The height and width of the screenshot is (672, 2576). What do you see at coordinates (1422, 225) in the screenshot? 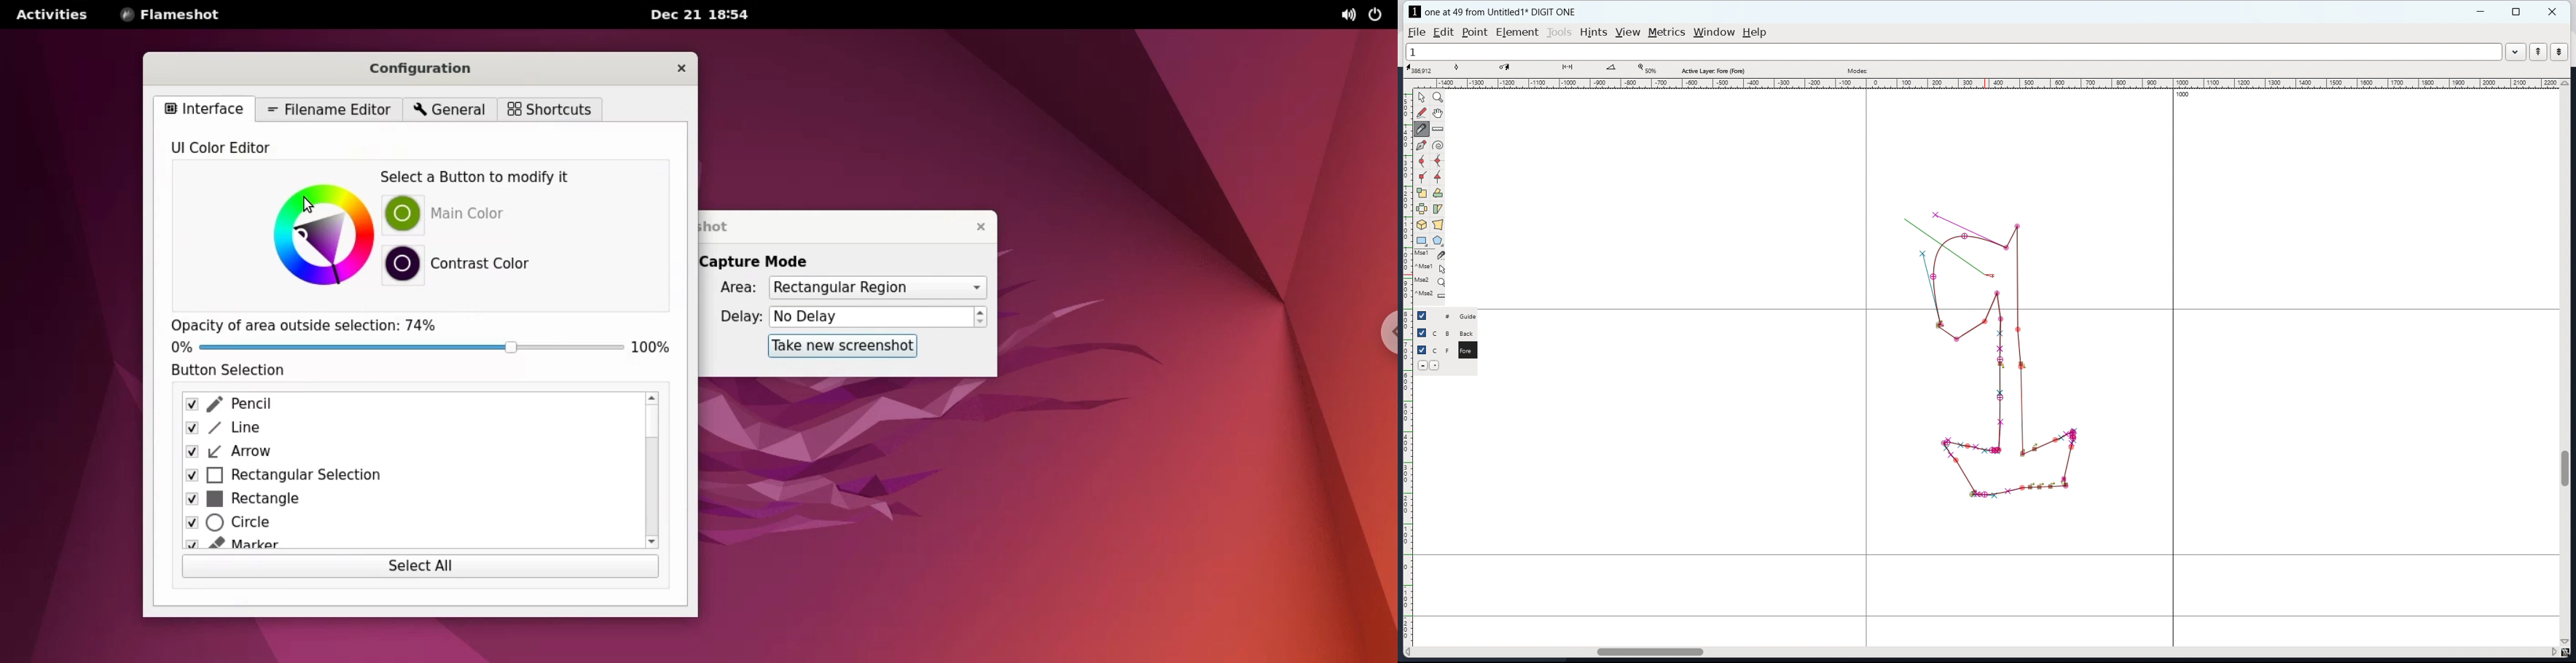
I see `rotate selection in 3D and project back to plane` at bounding box center [1422, 225].